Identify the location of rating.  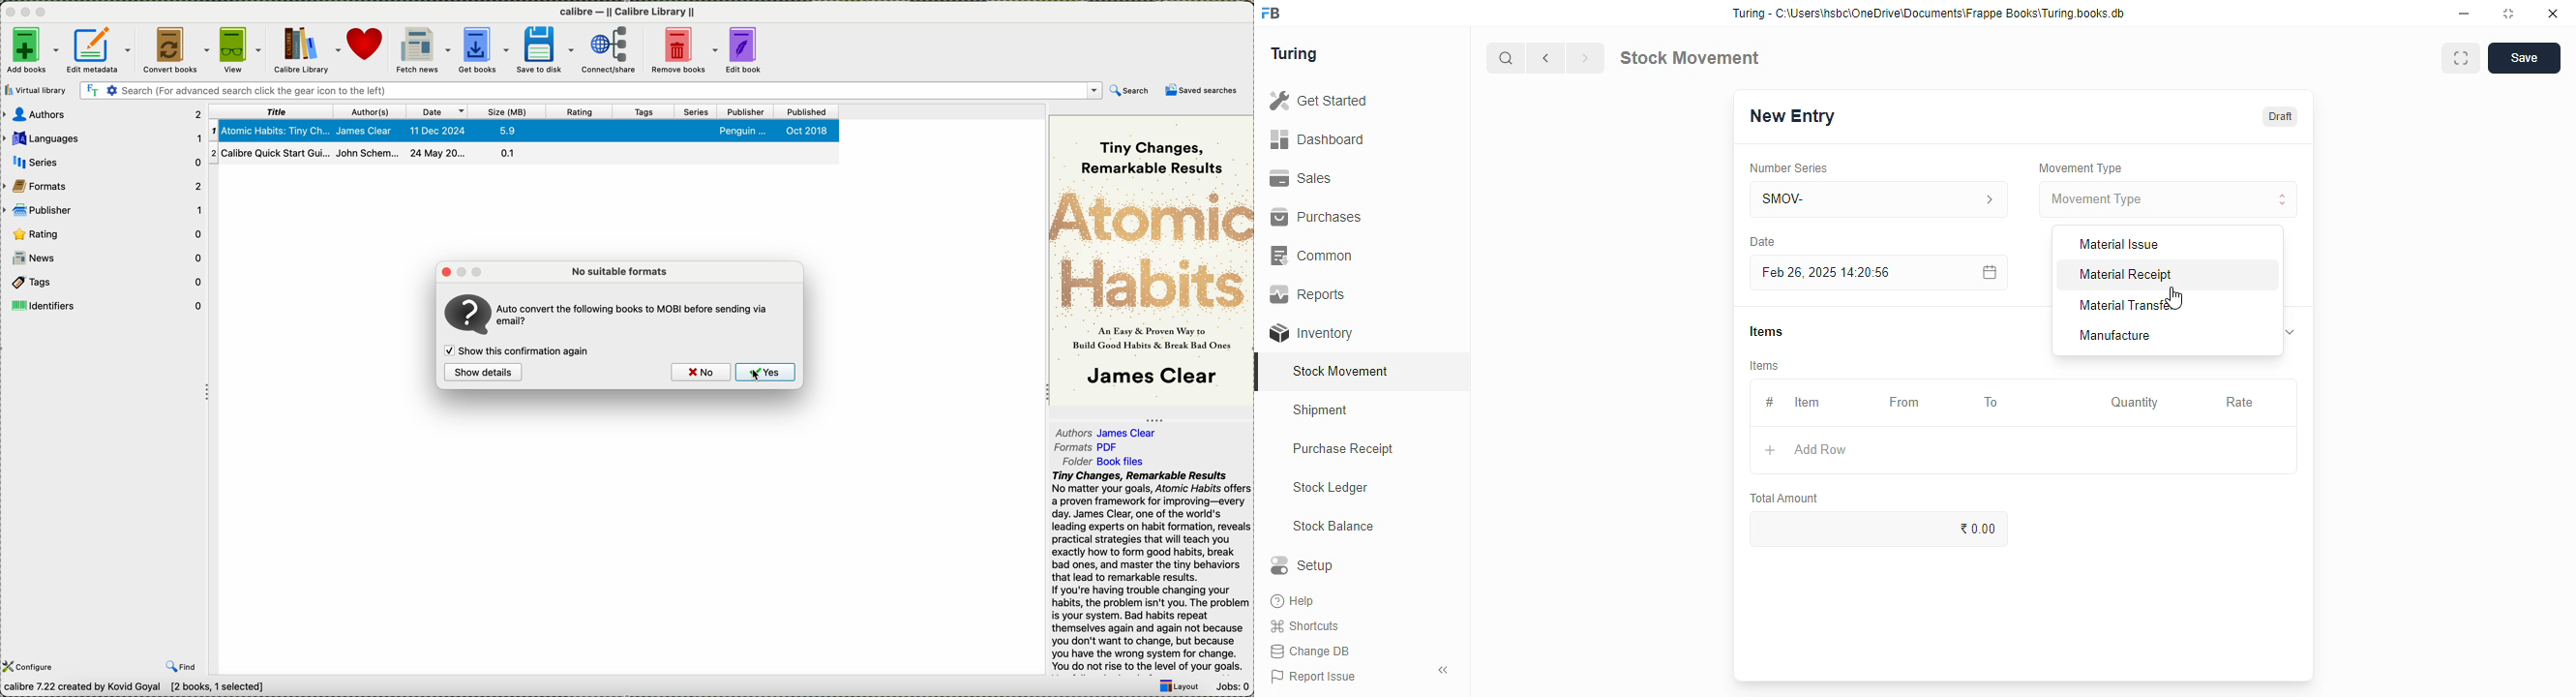
(107, 233).